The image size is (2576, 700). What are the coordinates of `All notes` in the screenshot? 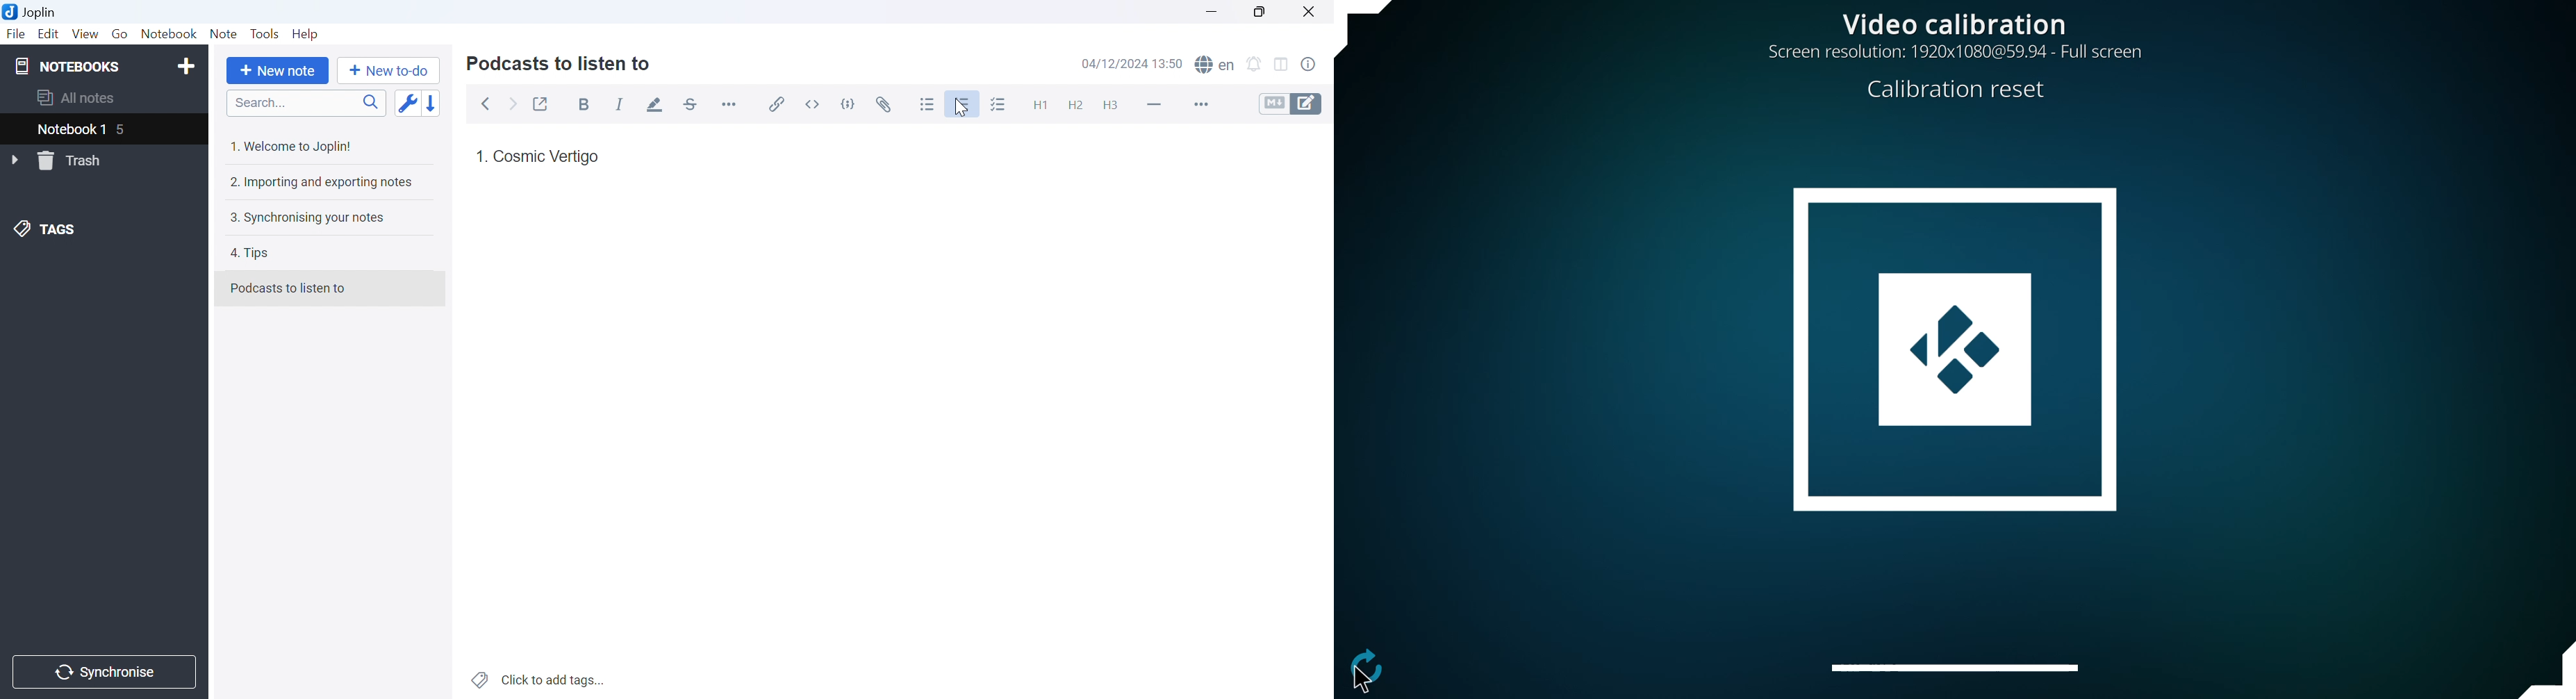 It's located at (77, 99).